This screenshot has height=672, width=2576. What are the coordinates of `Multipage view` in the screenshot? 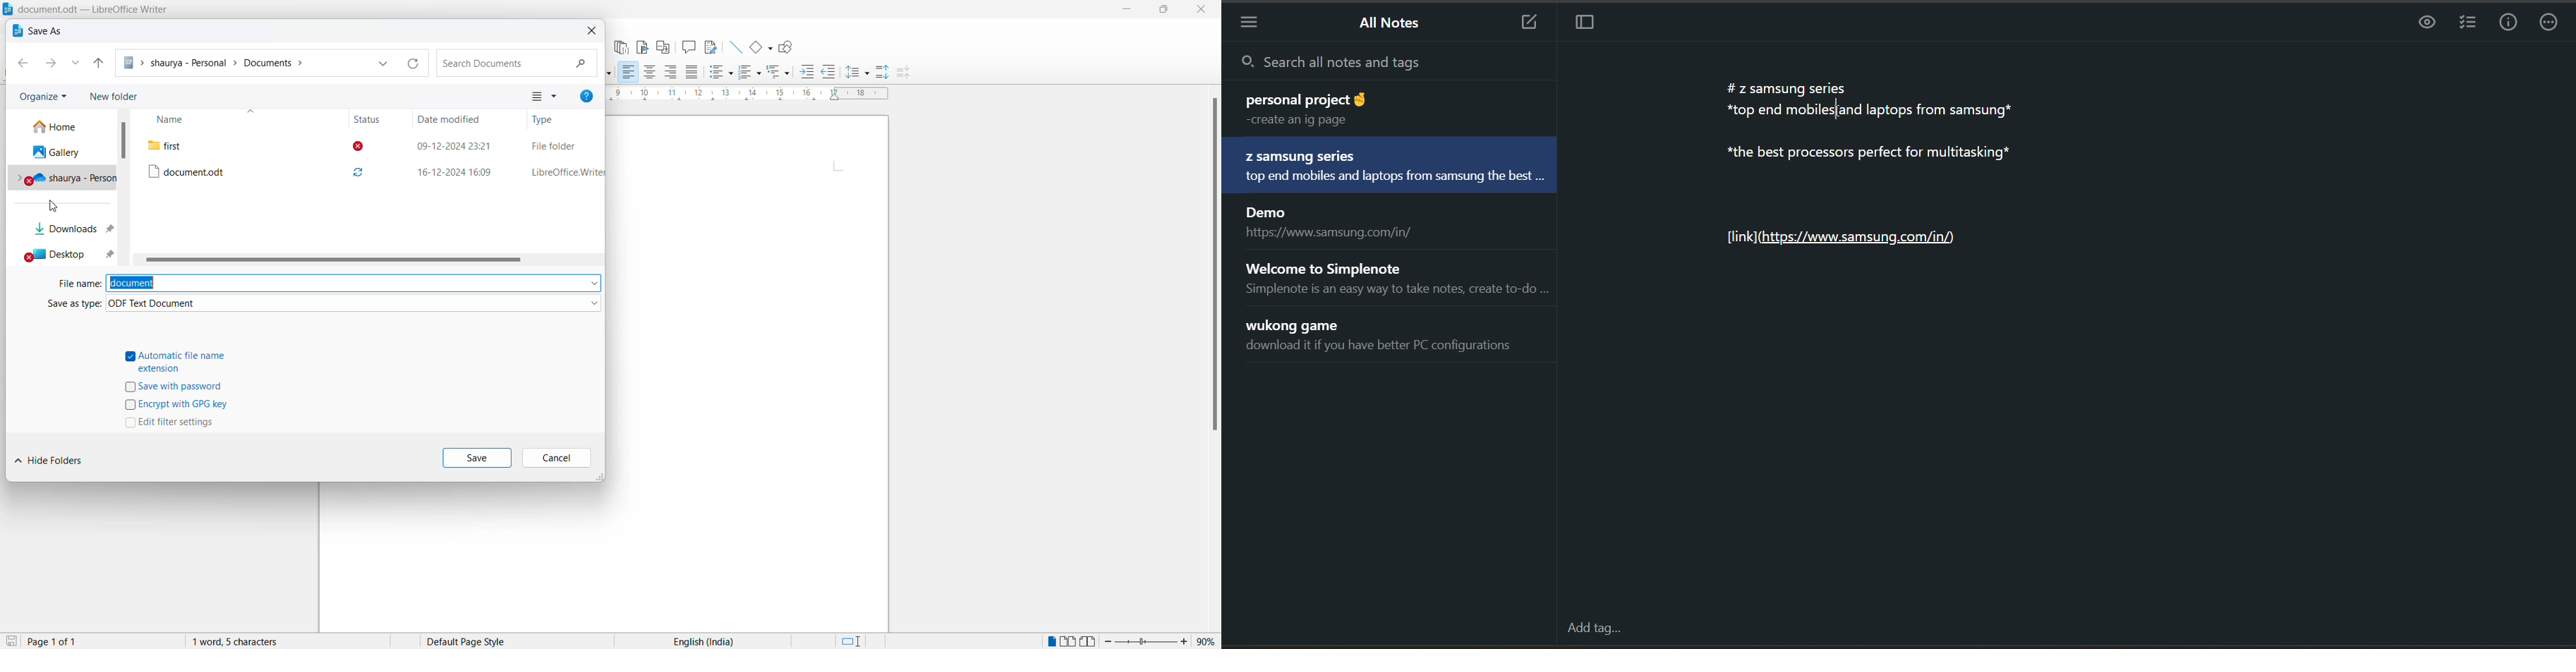 It's located at (1068, 641).